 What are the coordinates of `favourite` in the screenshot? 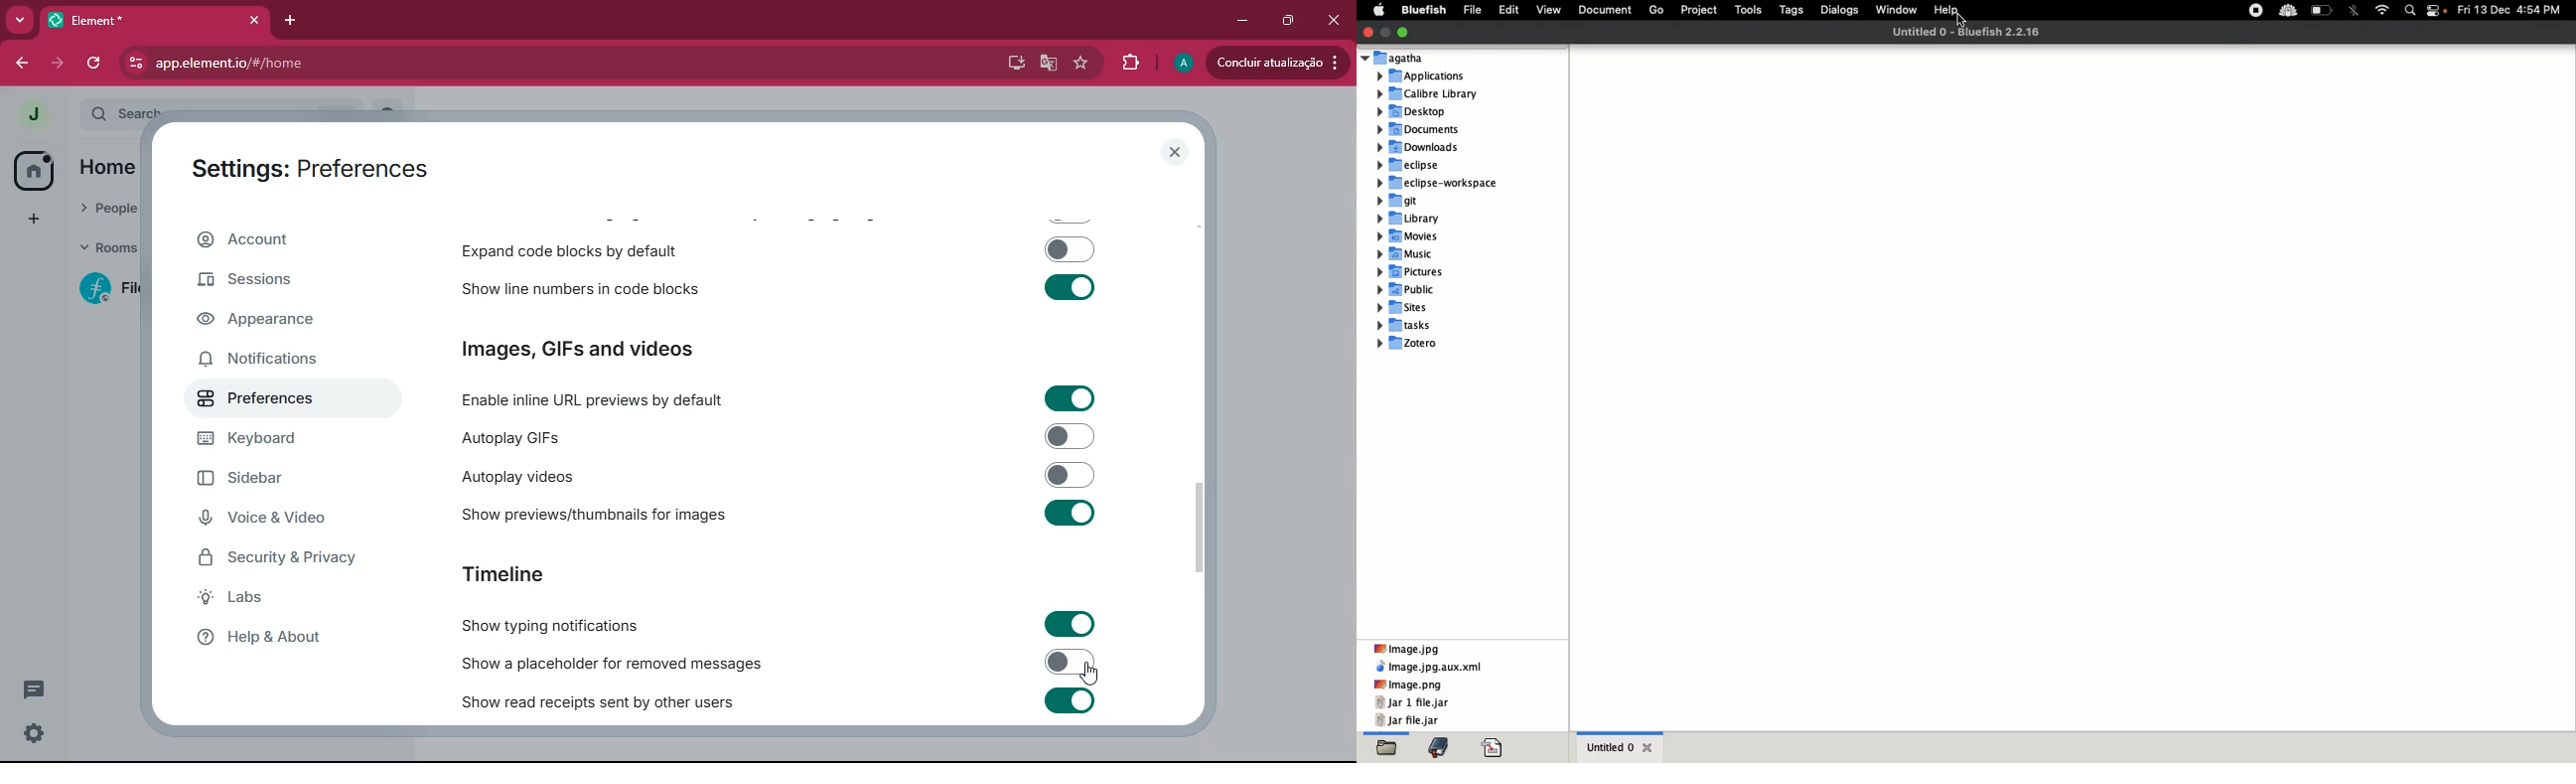 It's located at (1085, 64).